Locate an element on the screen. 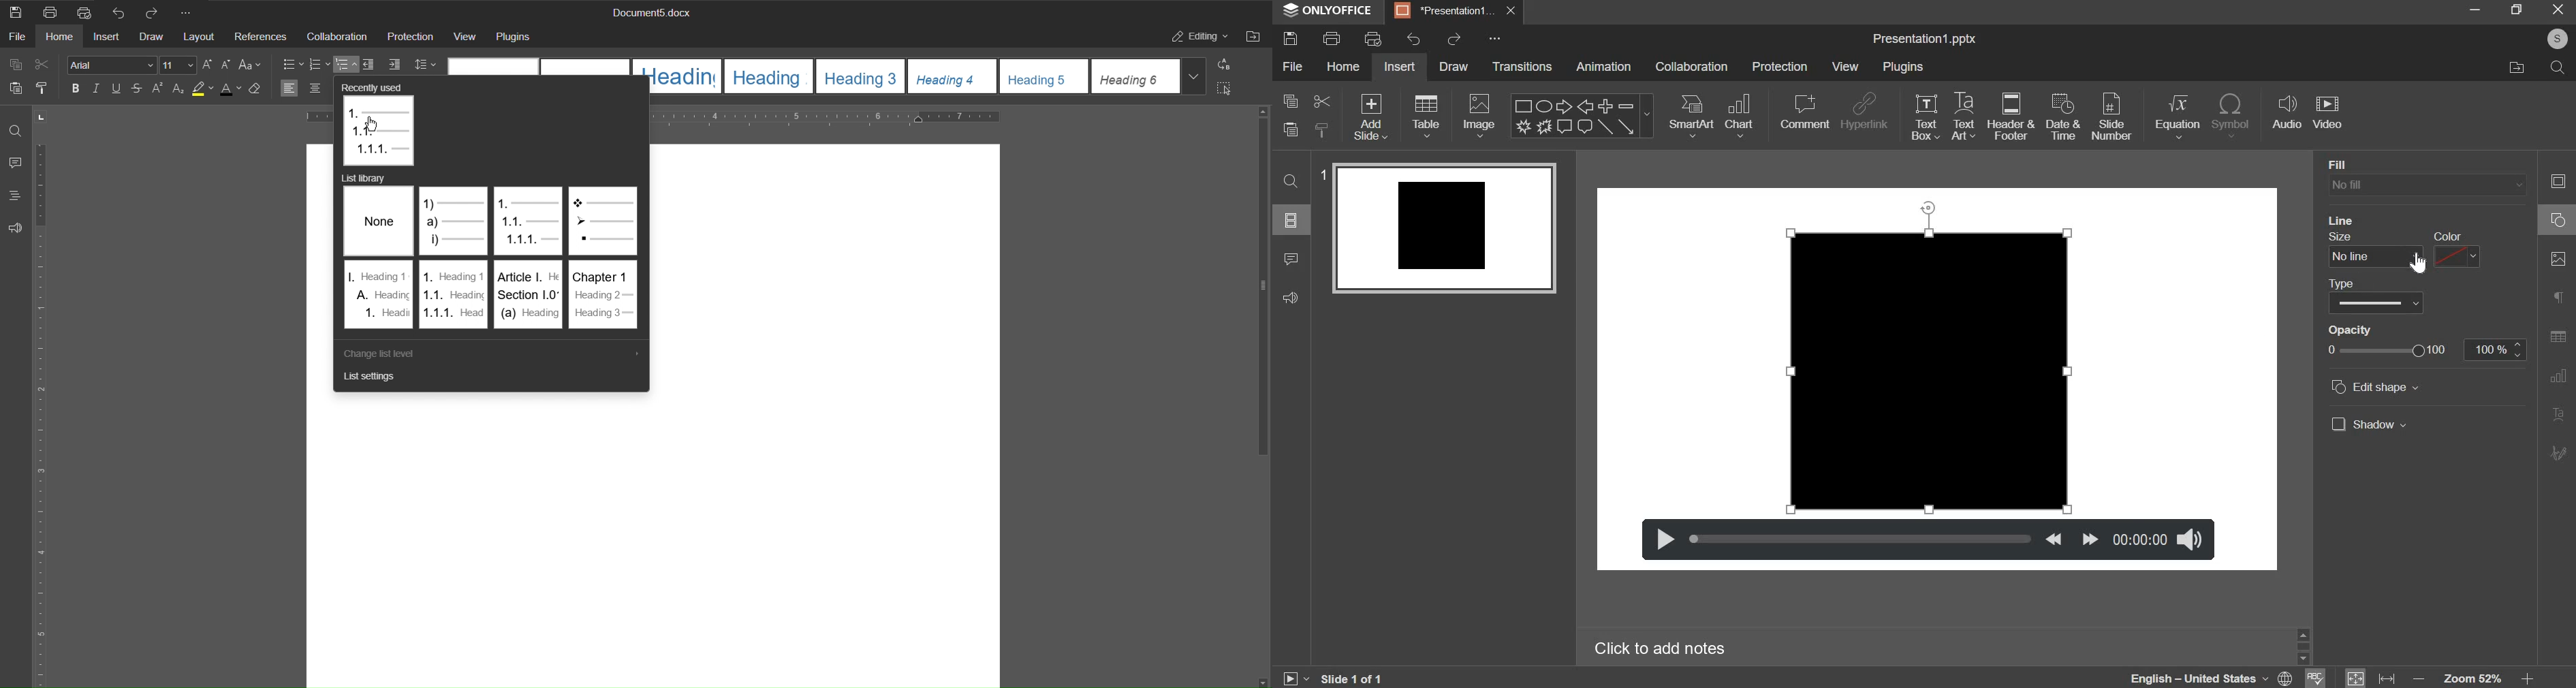  Insert is located at coordinates (107, 38).